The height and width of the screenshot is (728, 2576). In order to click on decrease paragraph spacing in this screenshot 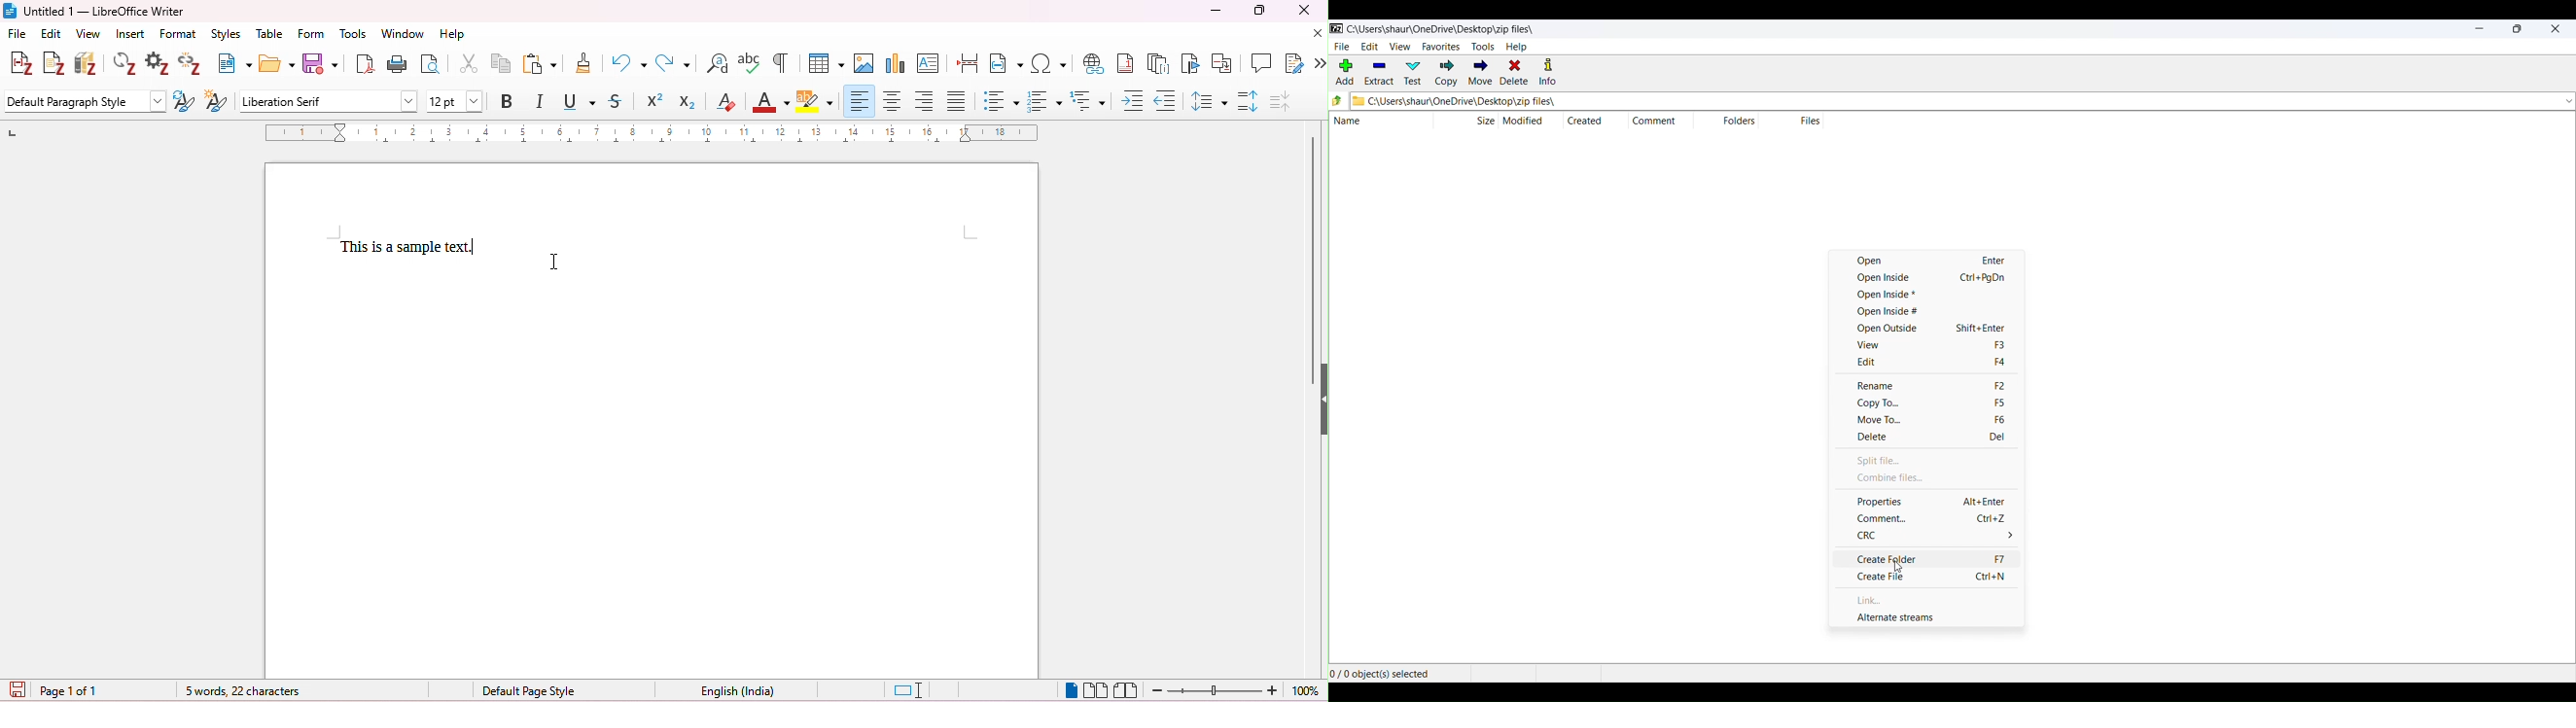, I will do `click(1280, 101)`.